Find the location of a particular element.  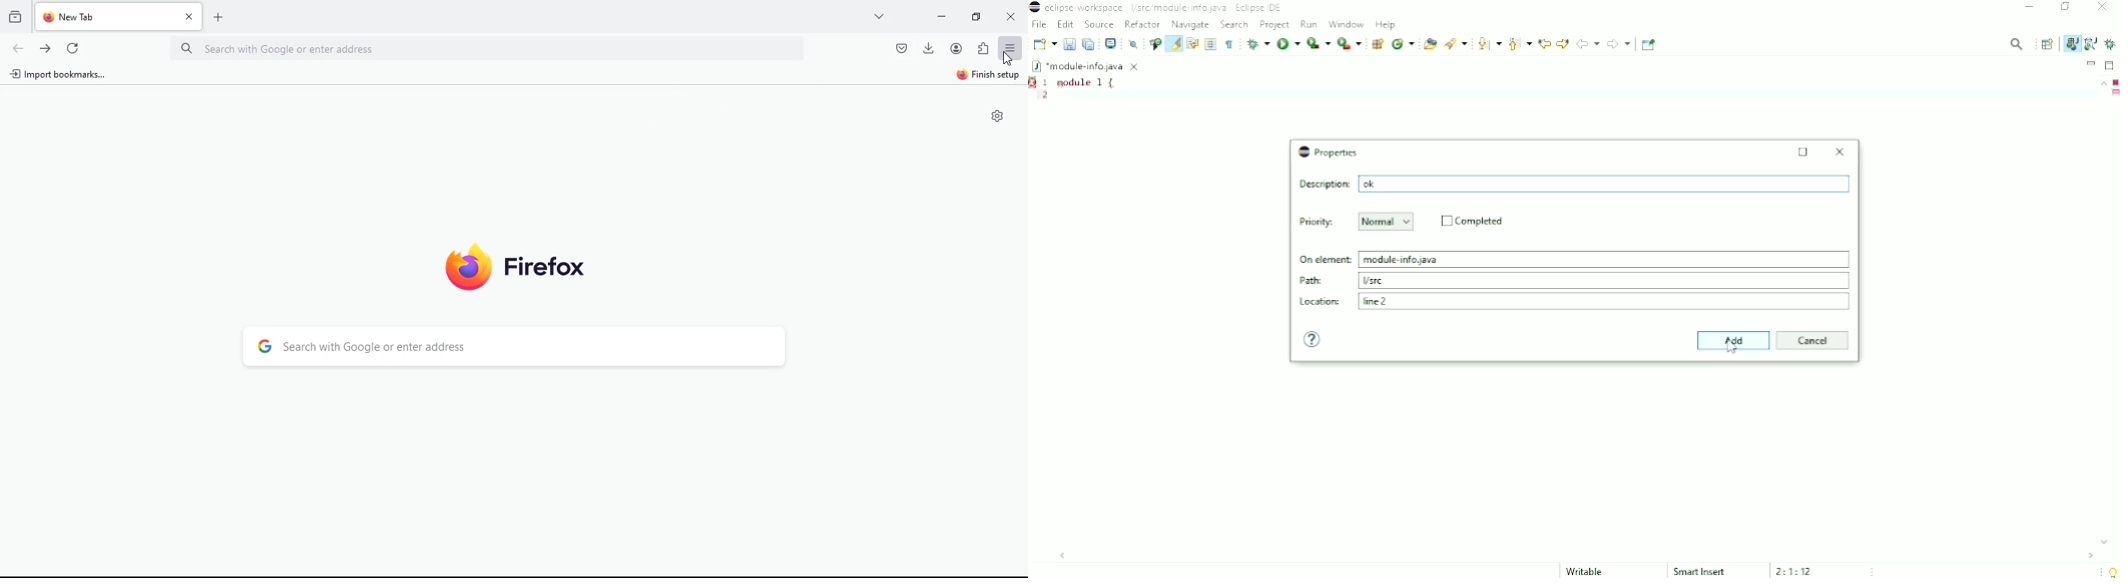

Restore down is located at coordinates (2066, 9).